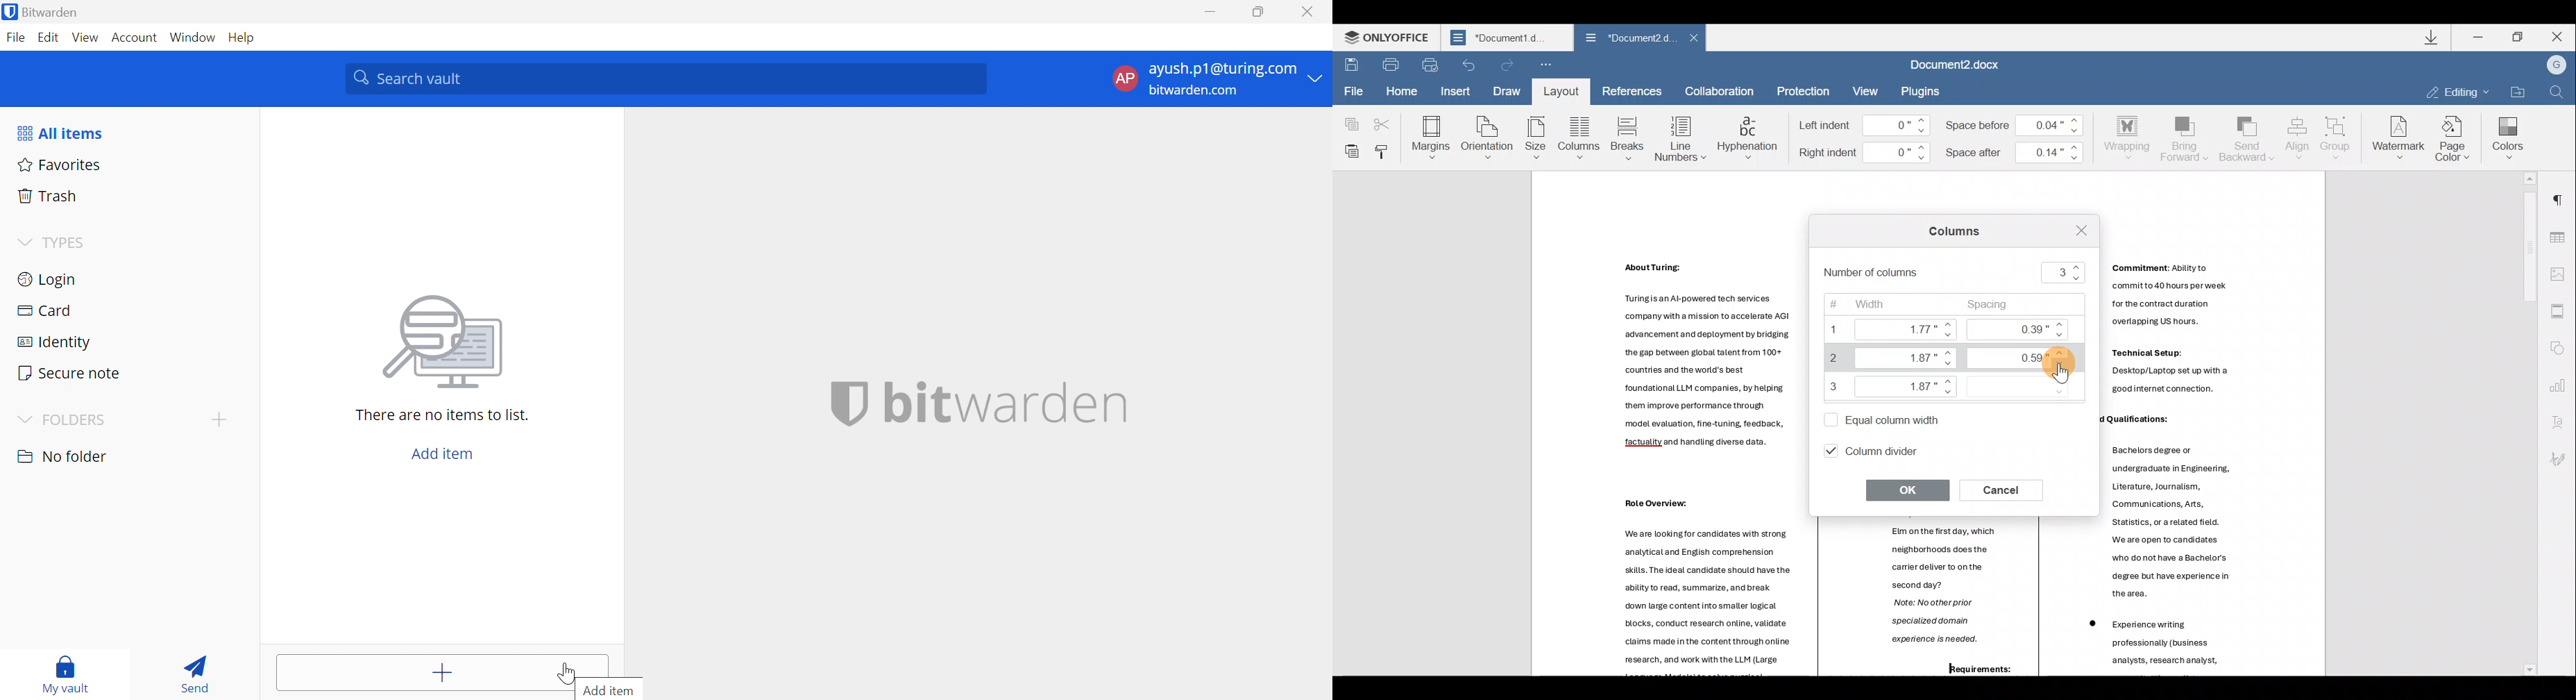  I want to click on , so click(2168, 522).